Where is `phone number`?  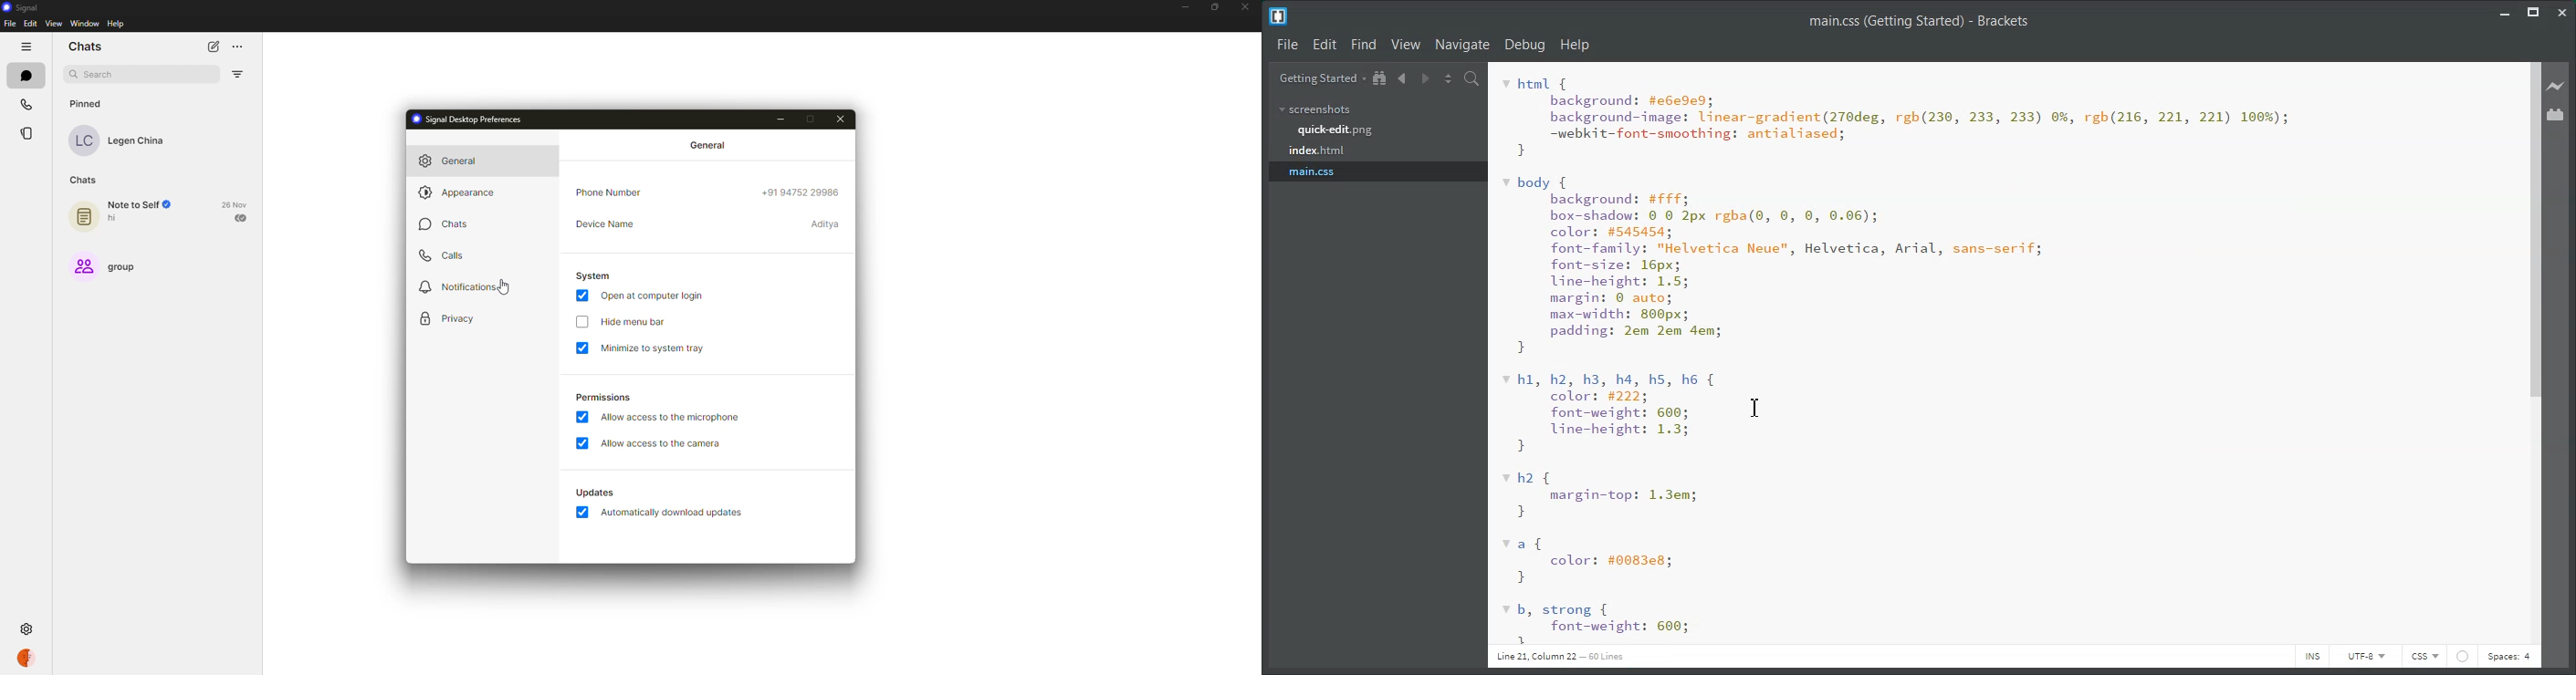 phone number is located at coordinates (616, 192).